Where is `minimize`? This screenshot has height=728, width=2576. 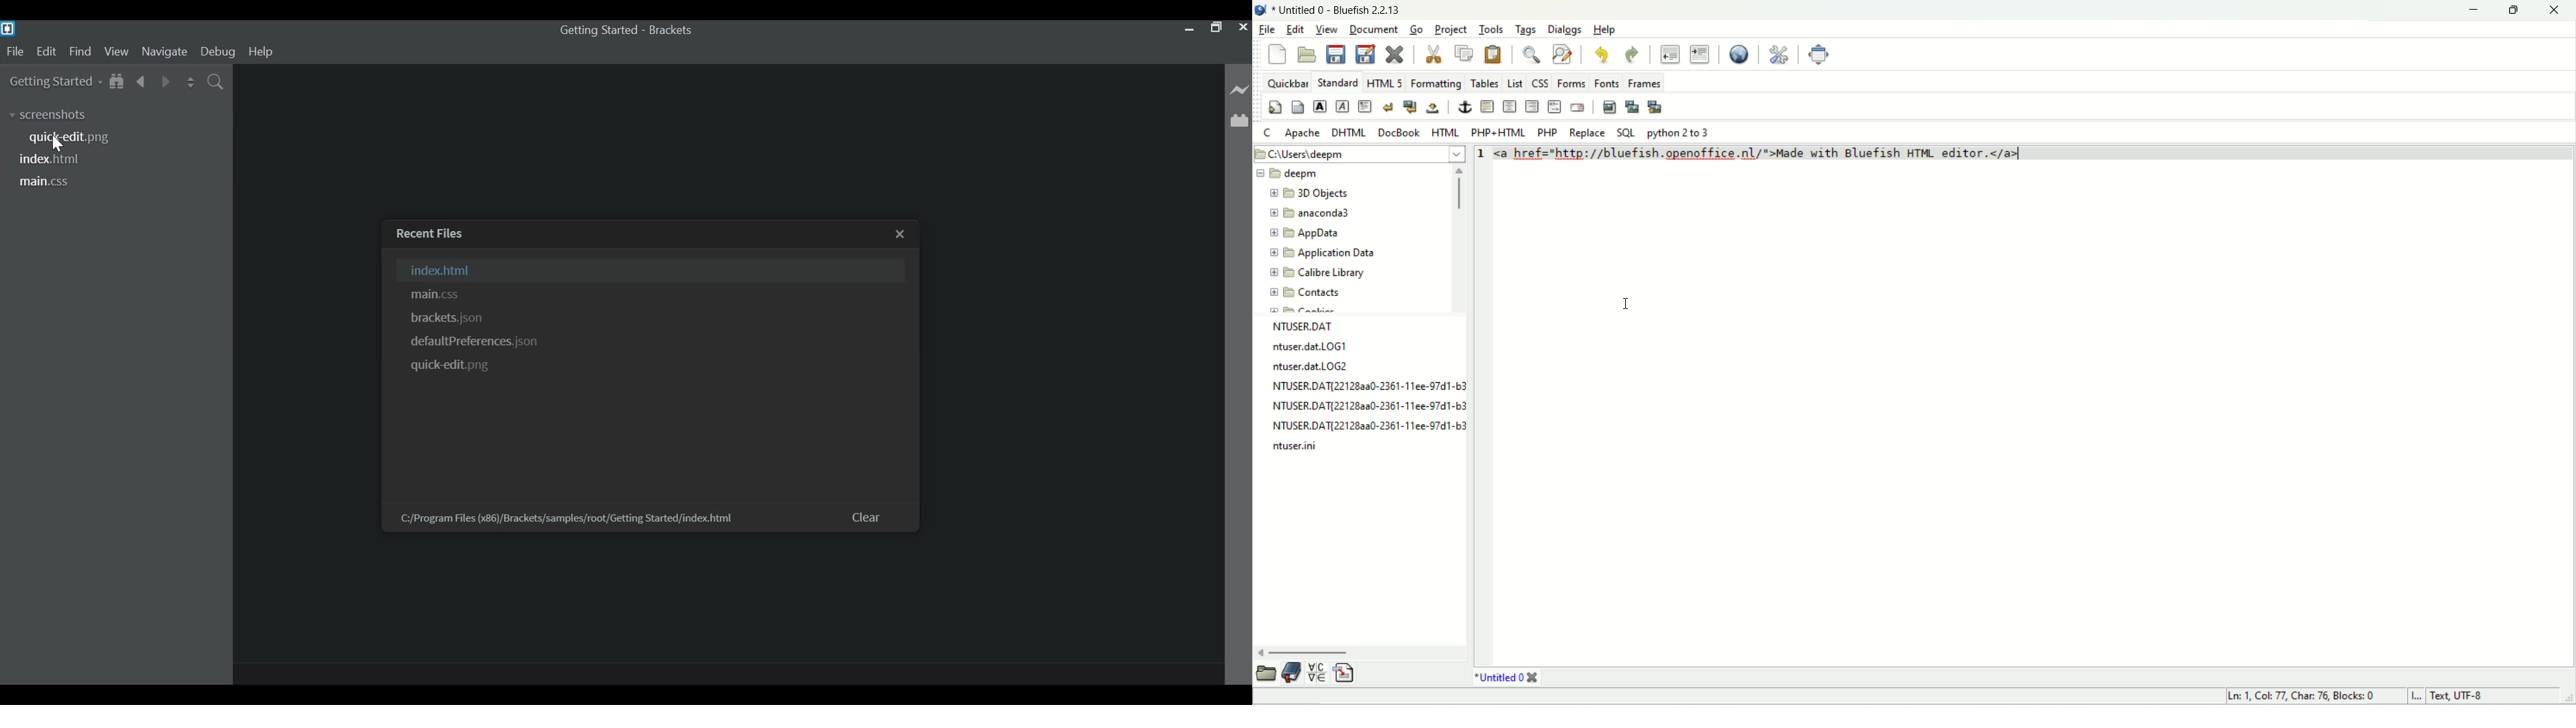
minimize is located at coordinates (1188, 28).